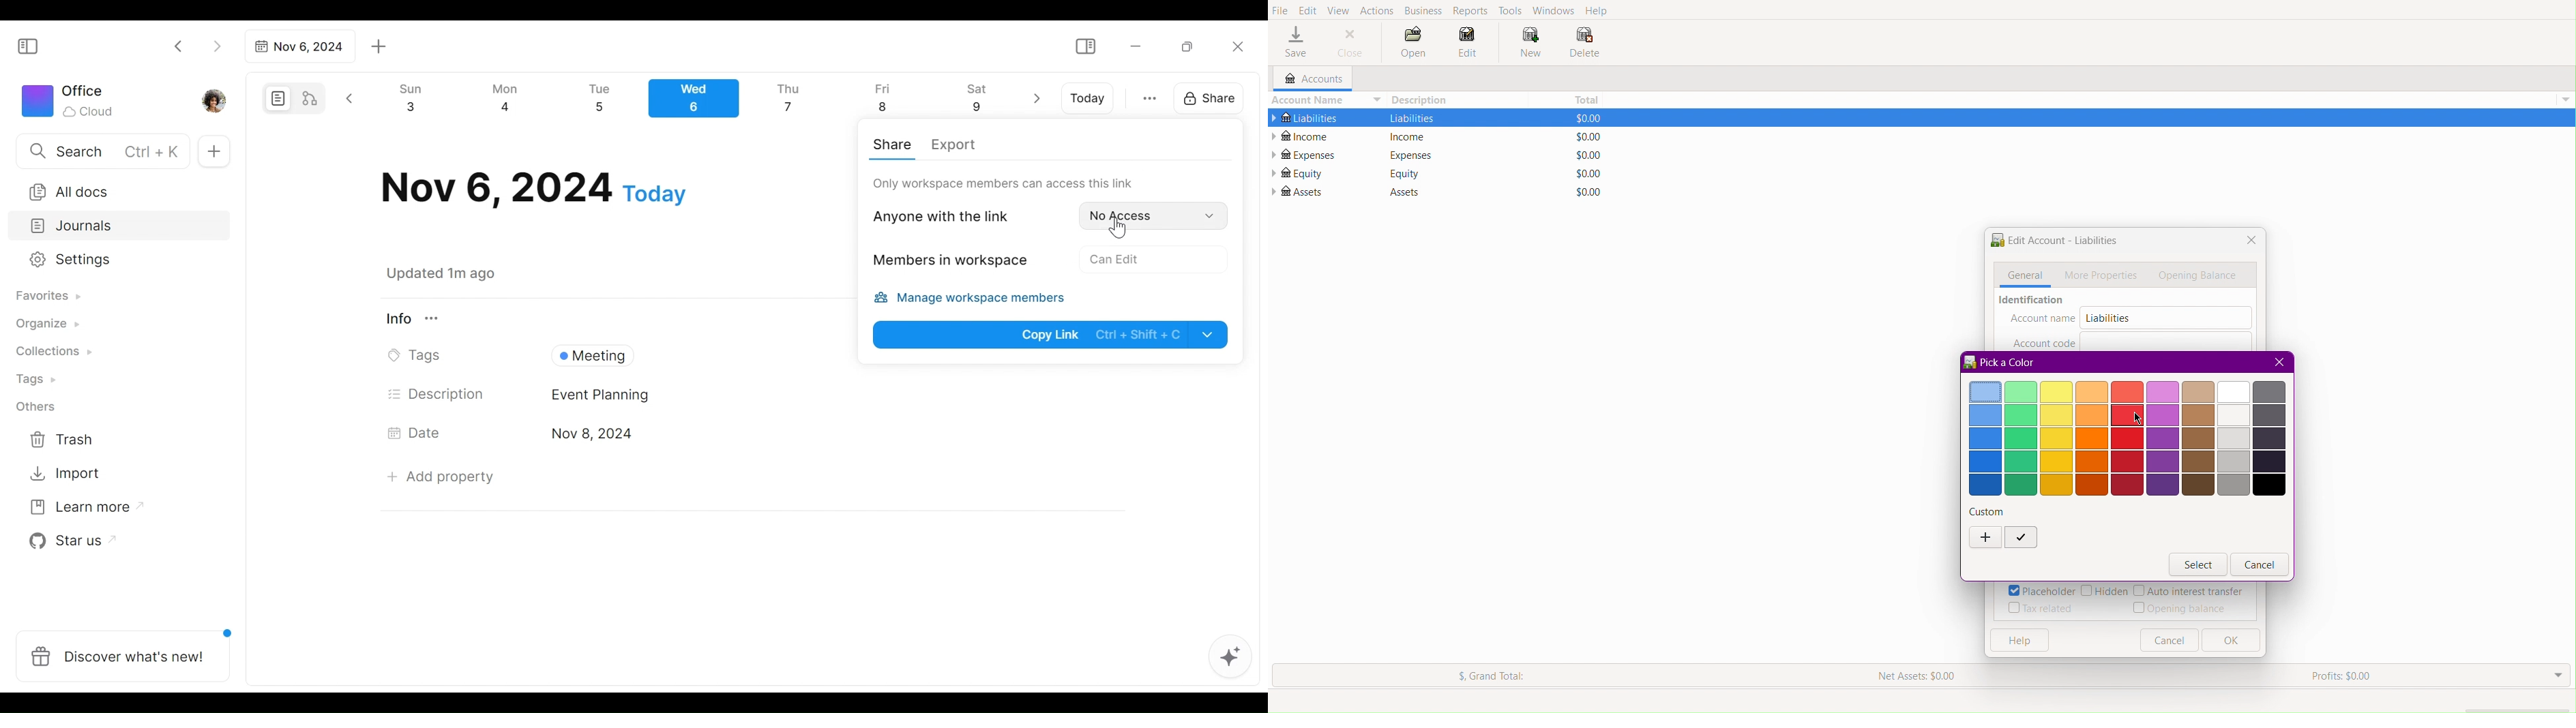 This screenshot has width=2576, height=728. What do you see at coordinates (1410, 137) in the screenshot?
I see `income` at bounding box center [1410, 137].